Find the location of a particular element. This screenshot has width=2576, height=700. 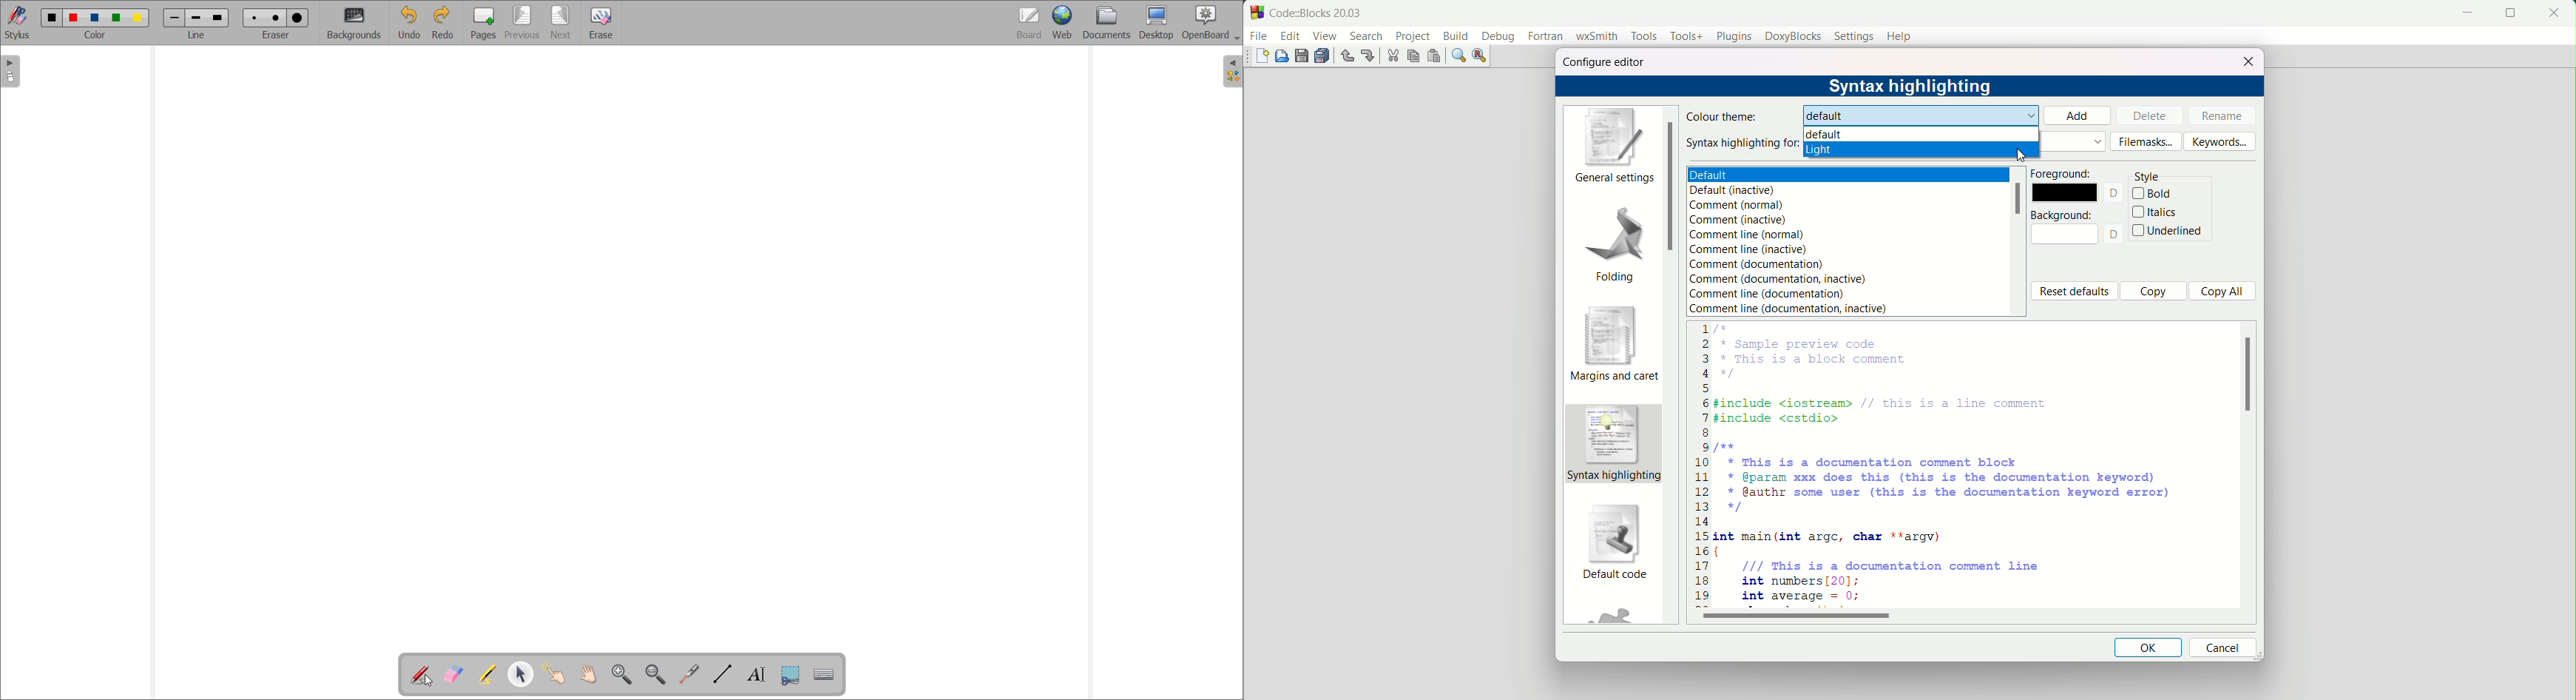

line width size is located at coordinates (197, 19).